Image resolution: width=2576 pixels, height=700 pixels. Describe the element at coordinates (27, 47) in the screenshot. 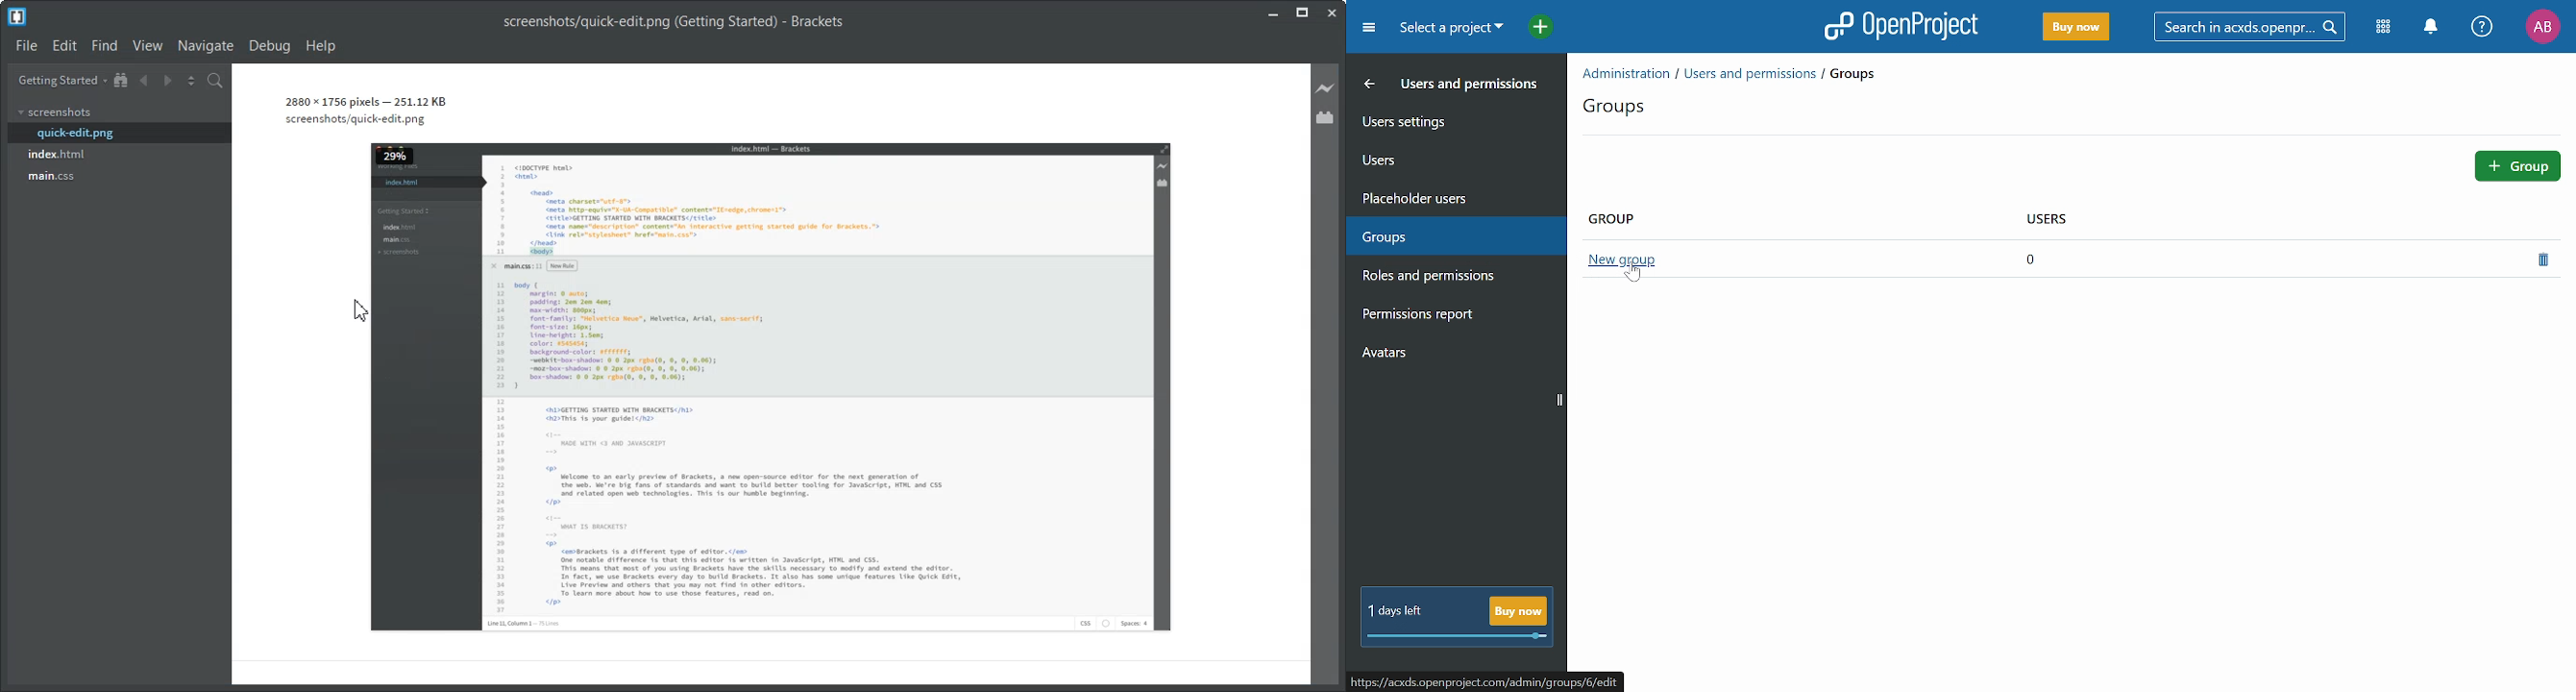

I see `File` at that location.